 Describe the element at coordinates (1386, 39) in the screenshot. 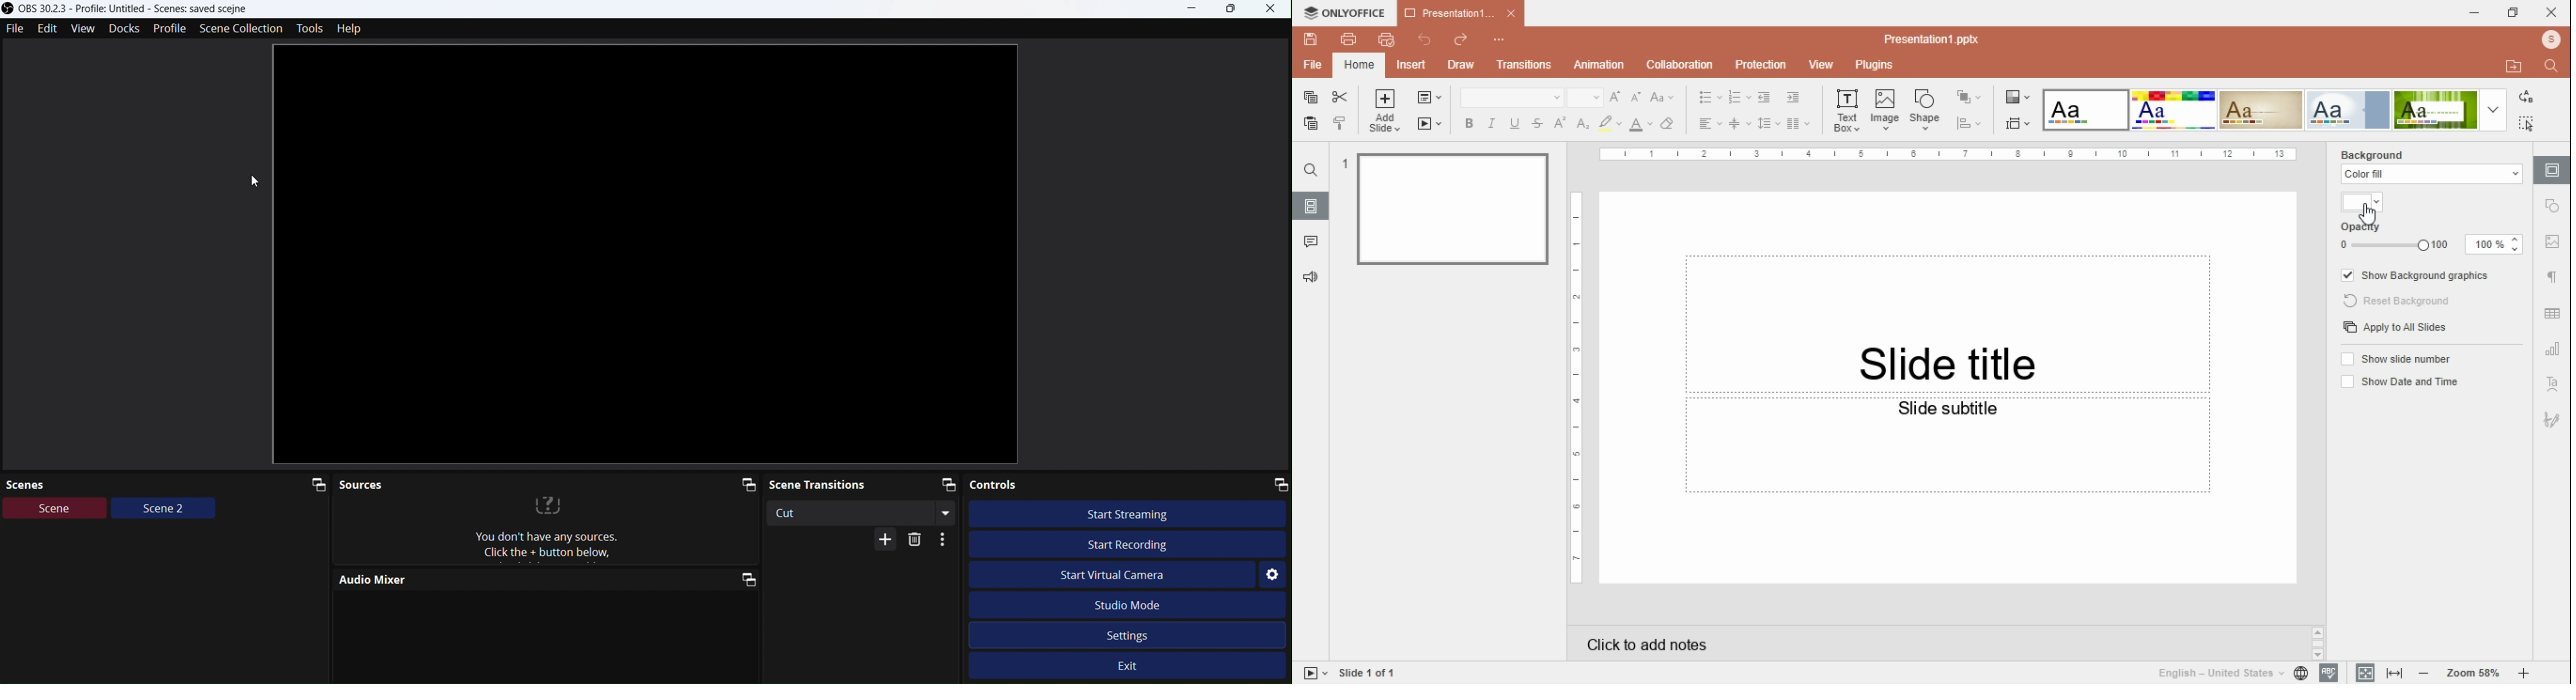

I see `quick print` at that location.